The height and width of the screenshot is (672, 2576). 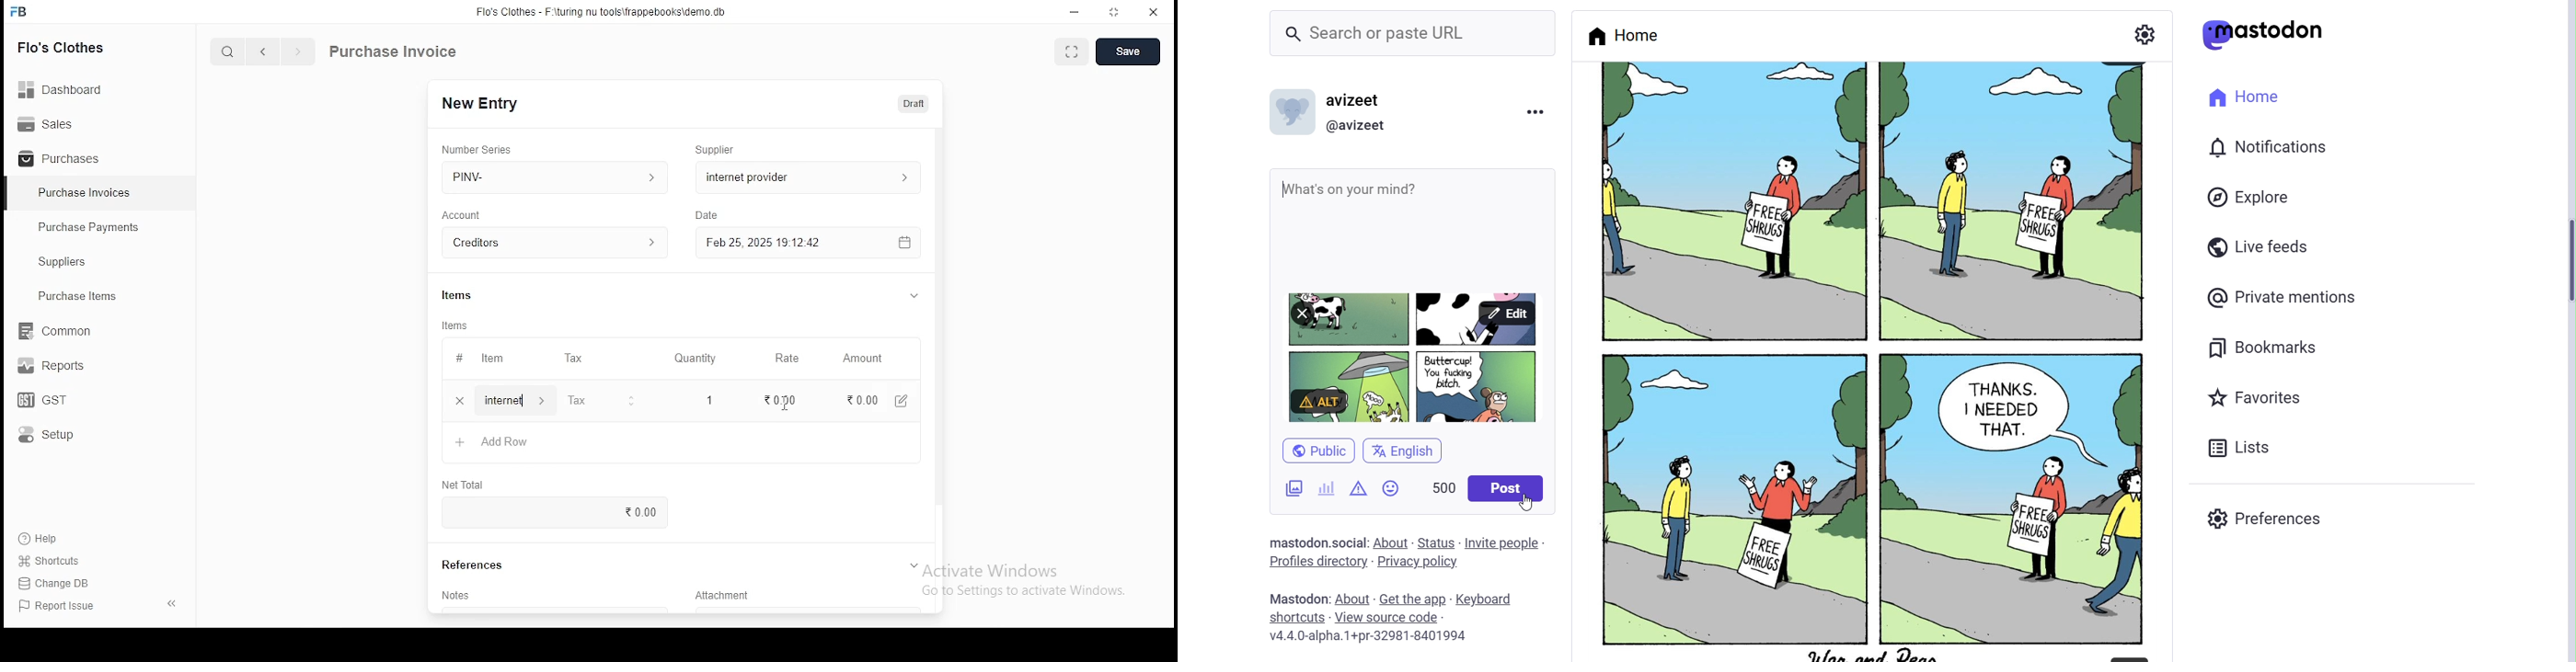 What do you see at coordinates (708, 216) in the screenshot?
I see `Date` at bounding box center [708, 216].